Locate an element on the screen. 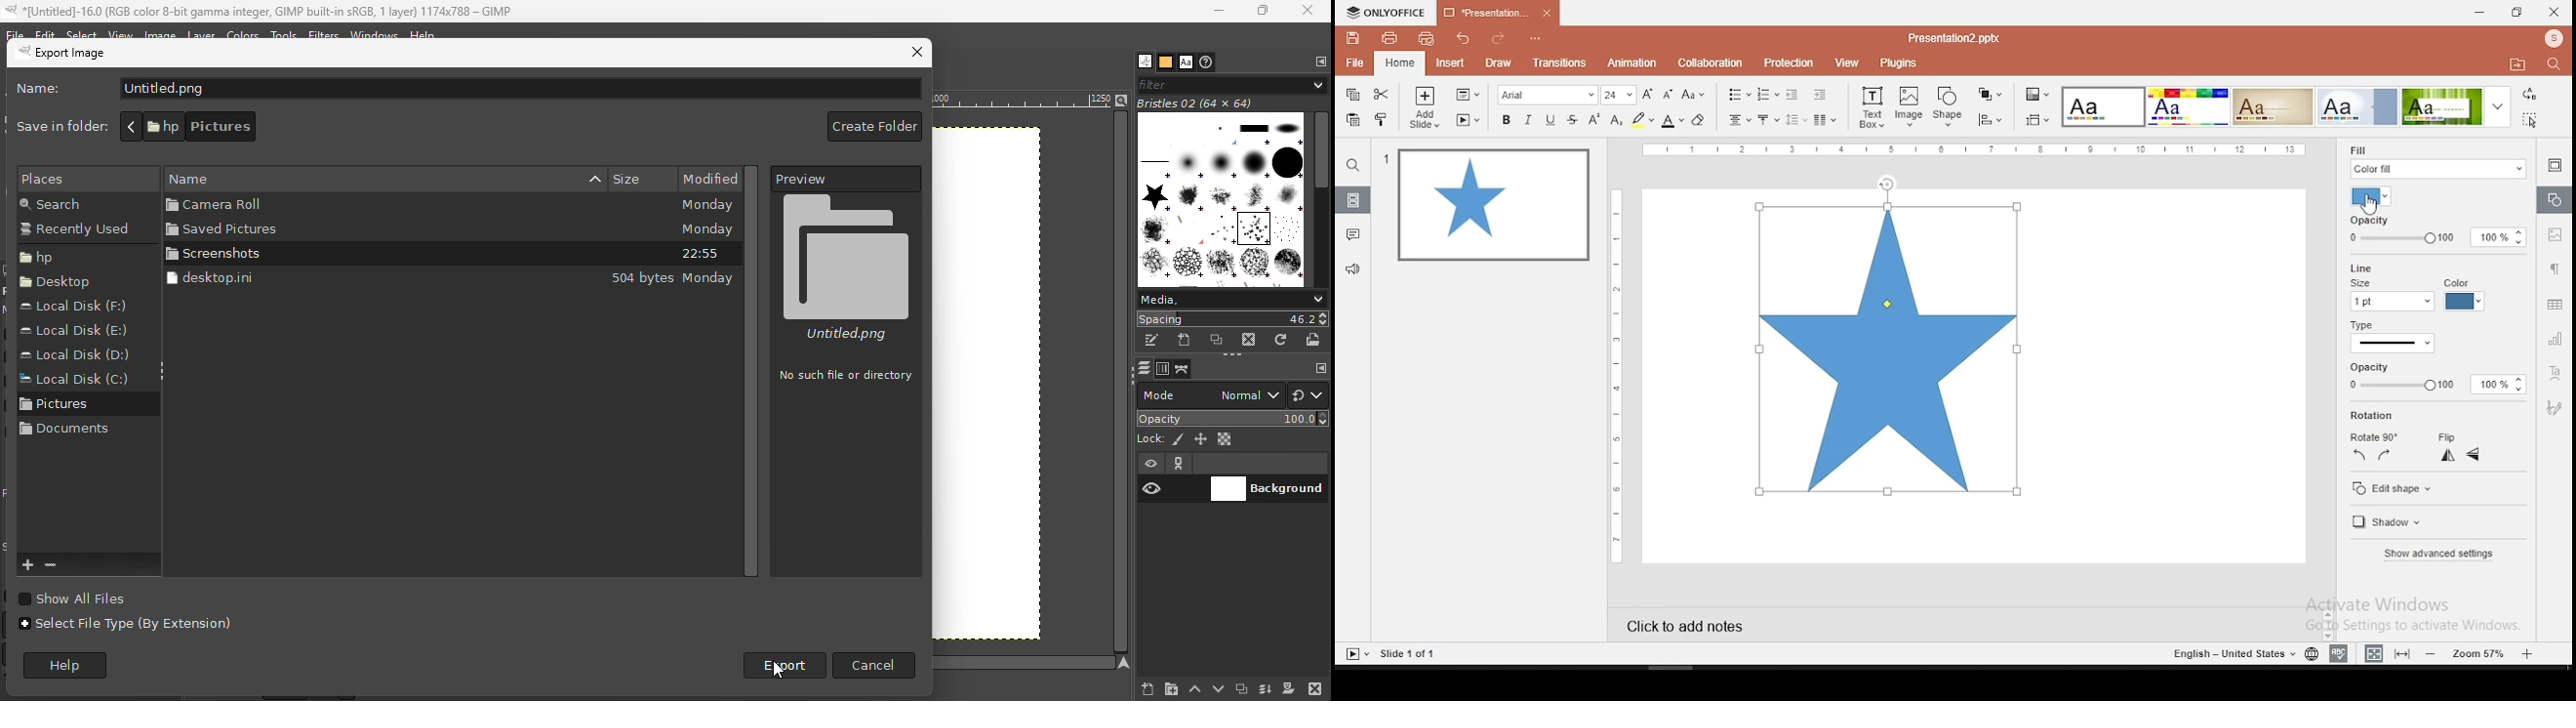 The height and width of the screenshot is (728, 2576). change slide layout is located at coordinates (1466, 95).